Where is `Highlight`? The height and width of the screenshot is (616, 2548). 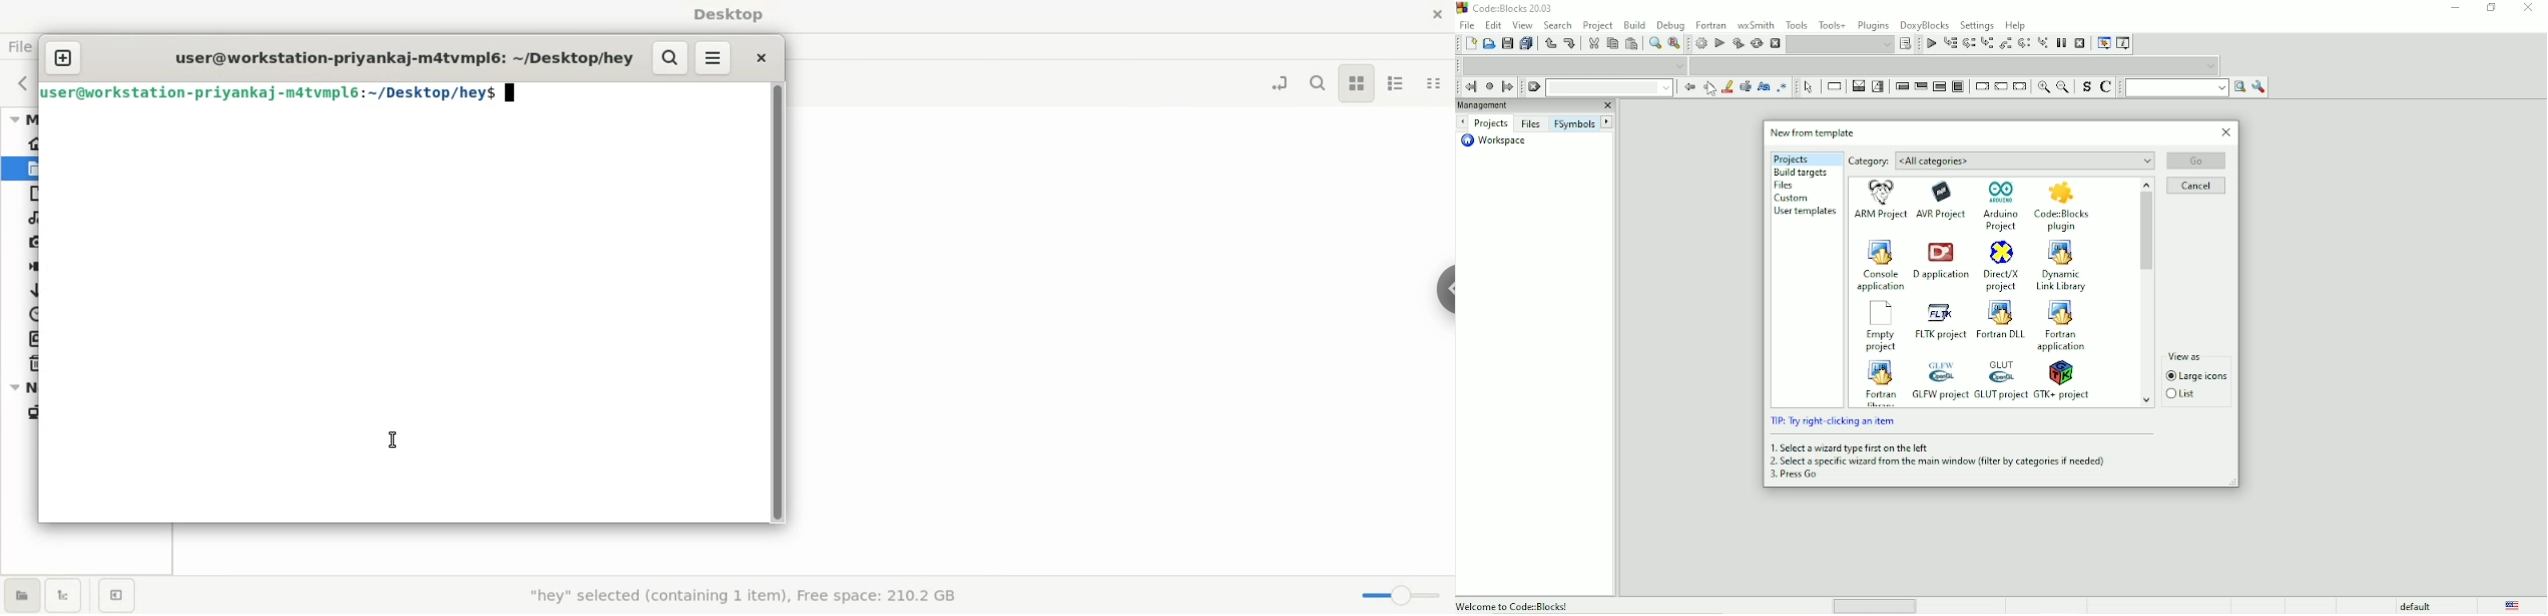
Highlight is located at coordinates (1728, 87).